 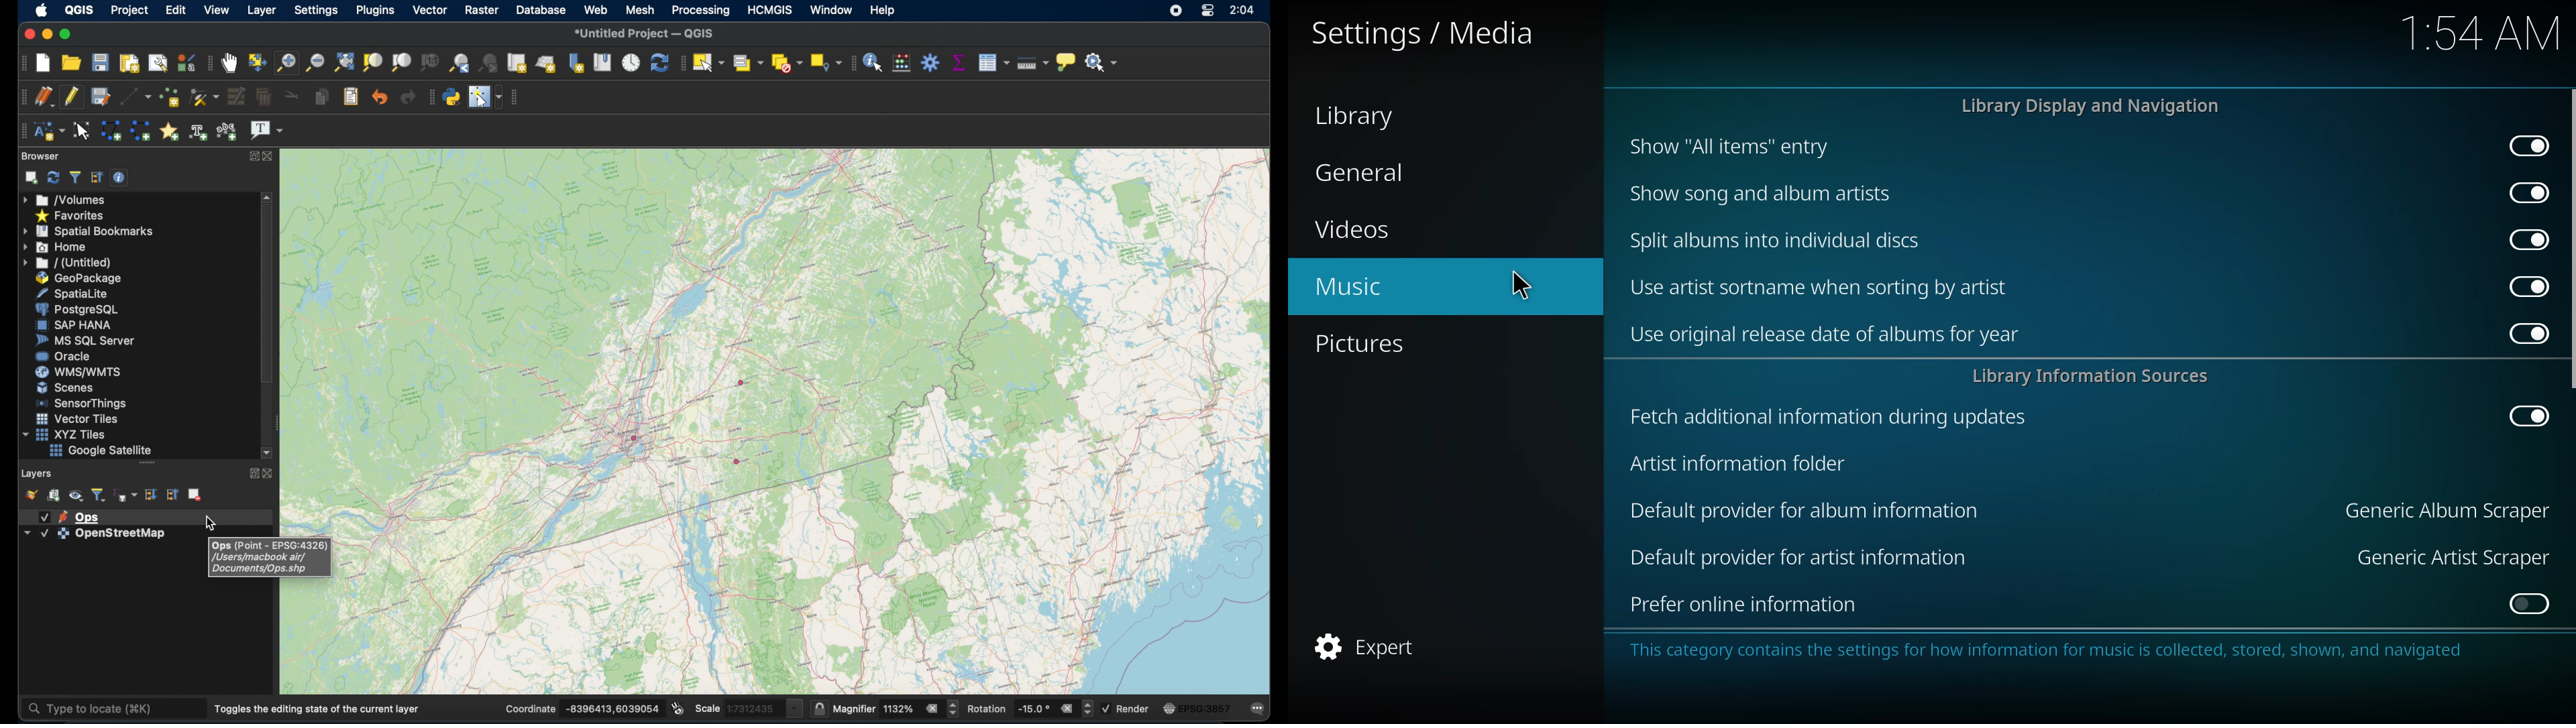 I want to click on saphana, so click(x=71, y=326).